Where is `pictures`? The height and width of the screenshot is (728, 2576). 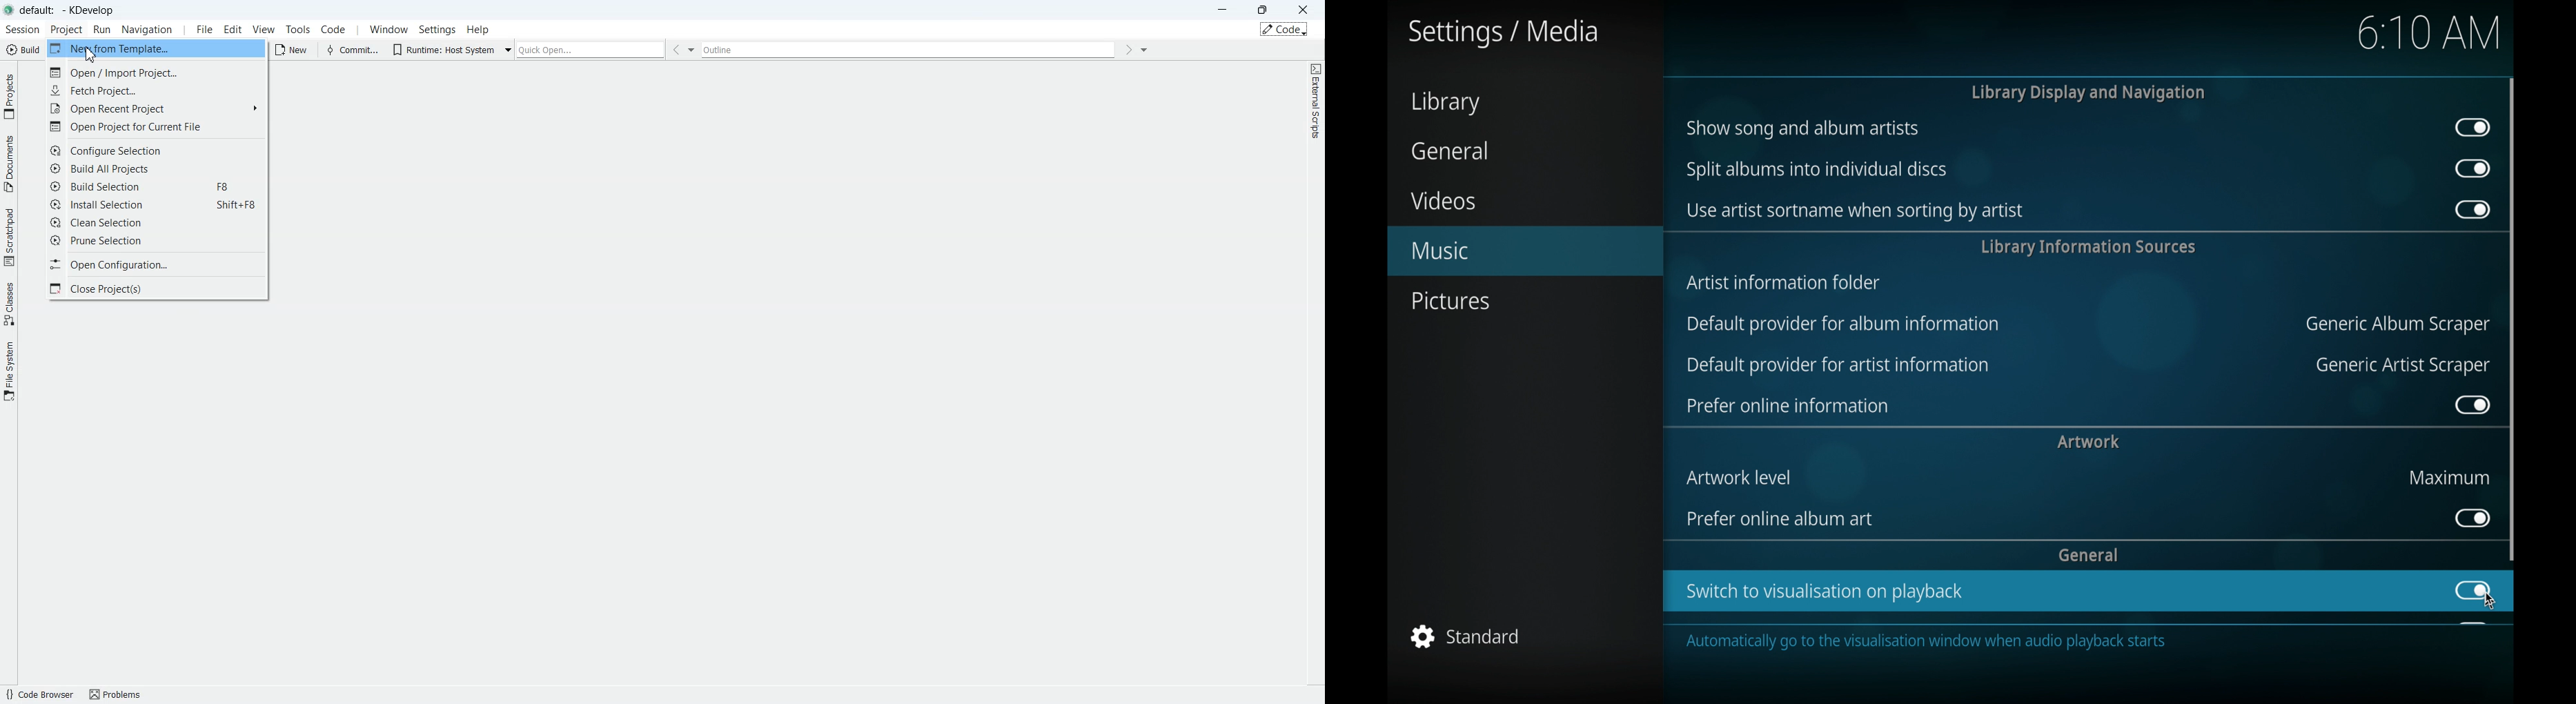
pictures is located at coordinates (1450, 301).